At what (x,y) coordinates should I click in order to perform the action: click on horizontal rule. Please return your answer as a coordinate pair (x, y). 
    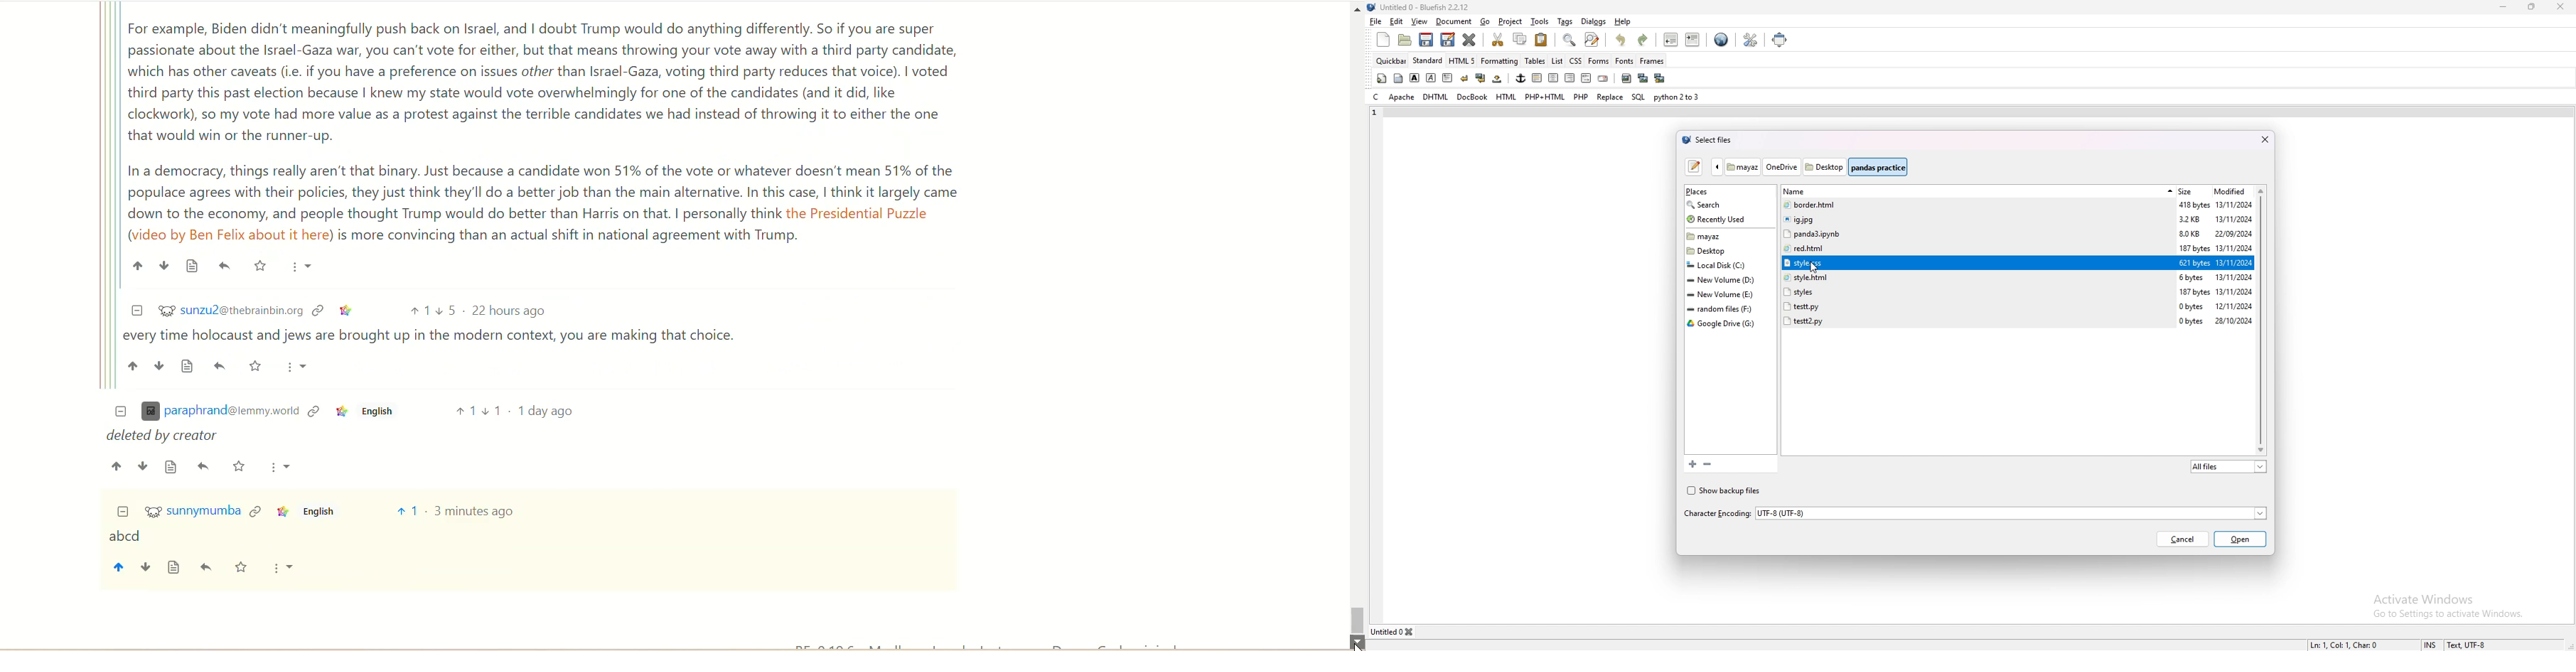
    Looking at the image, I should click on (1537, 78).